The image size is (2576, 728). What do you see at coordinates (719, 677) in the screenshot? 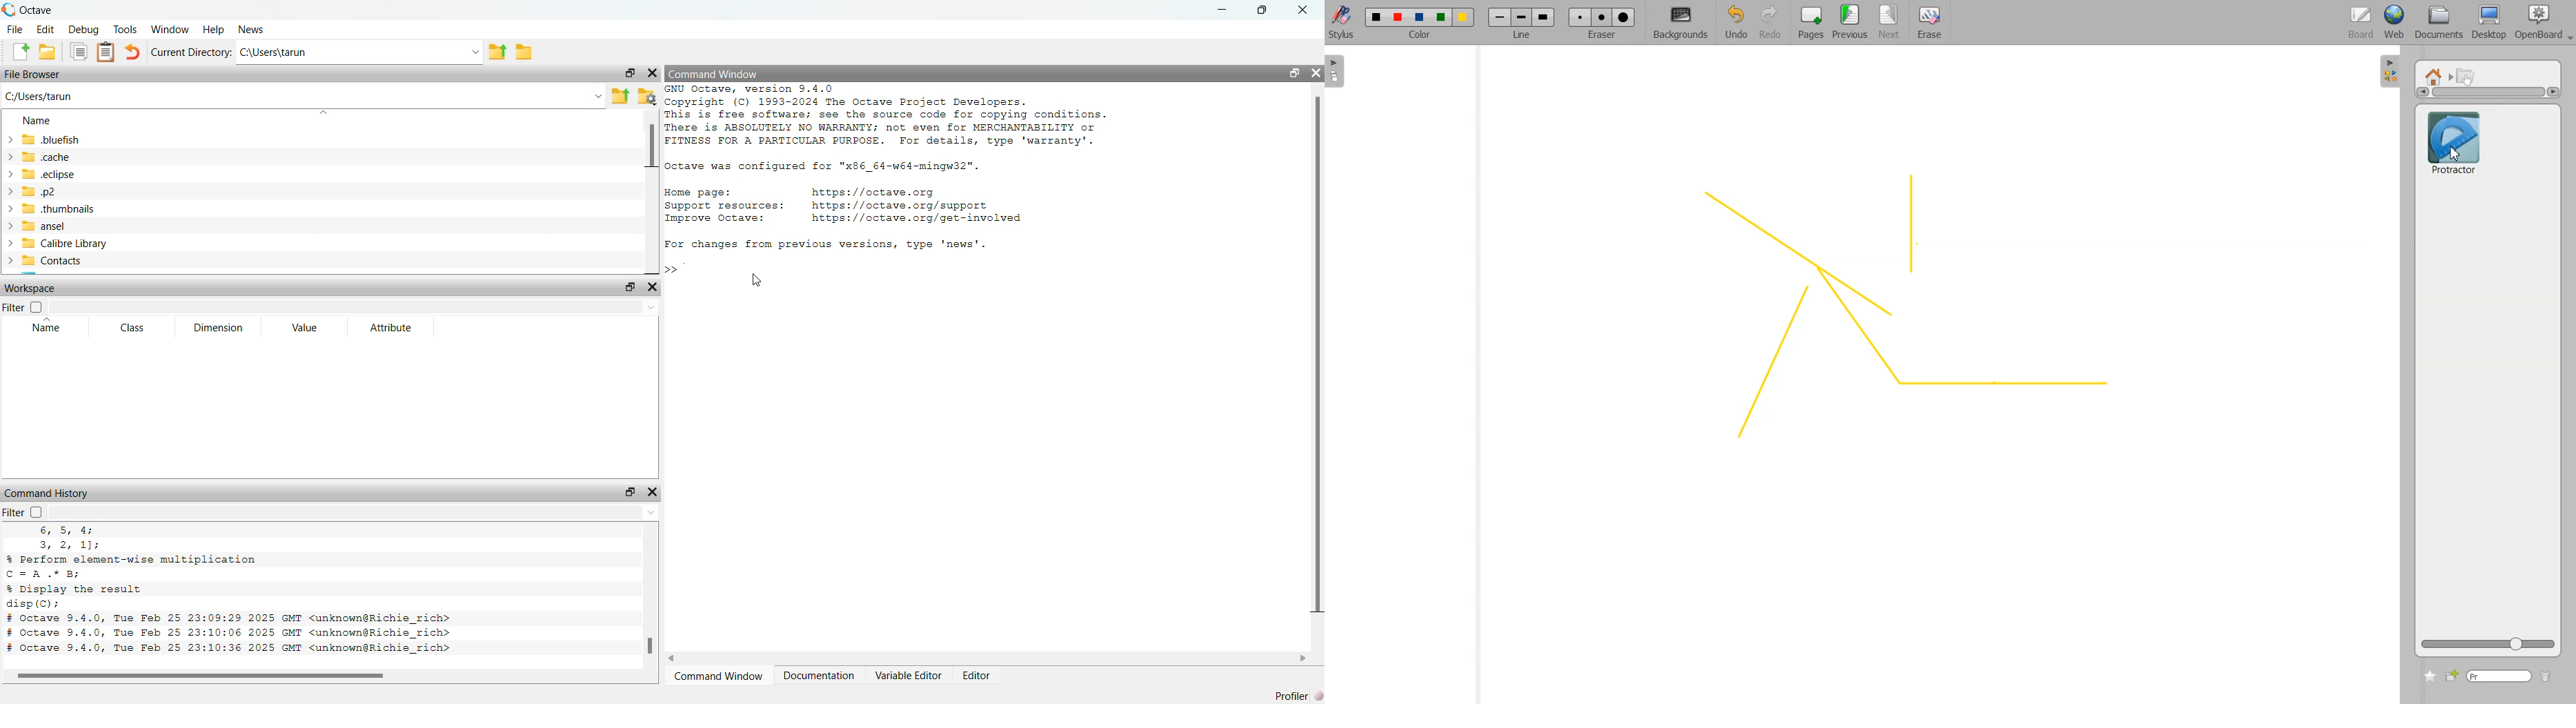
I see `‘Command Window` at bounding box center [719, 677].